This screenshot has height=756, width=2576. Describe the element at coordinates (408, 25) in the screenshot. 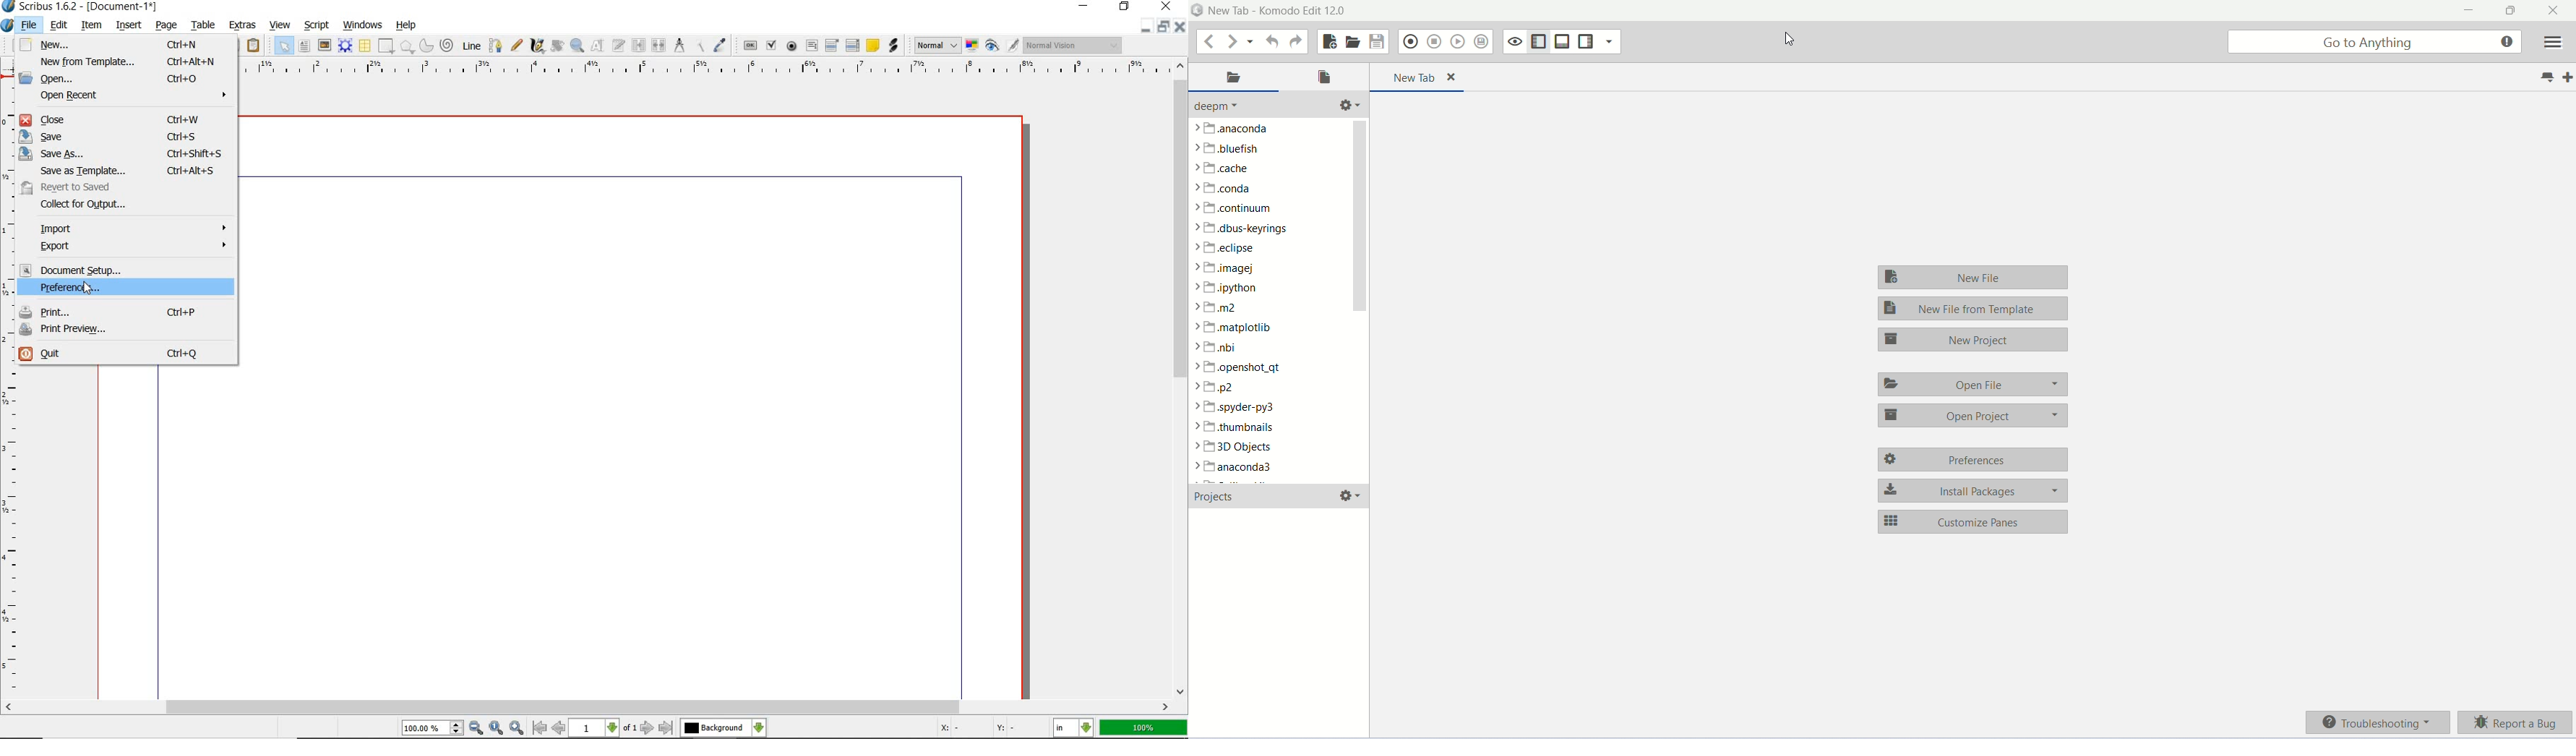

I see `help` at that location.